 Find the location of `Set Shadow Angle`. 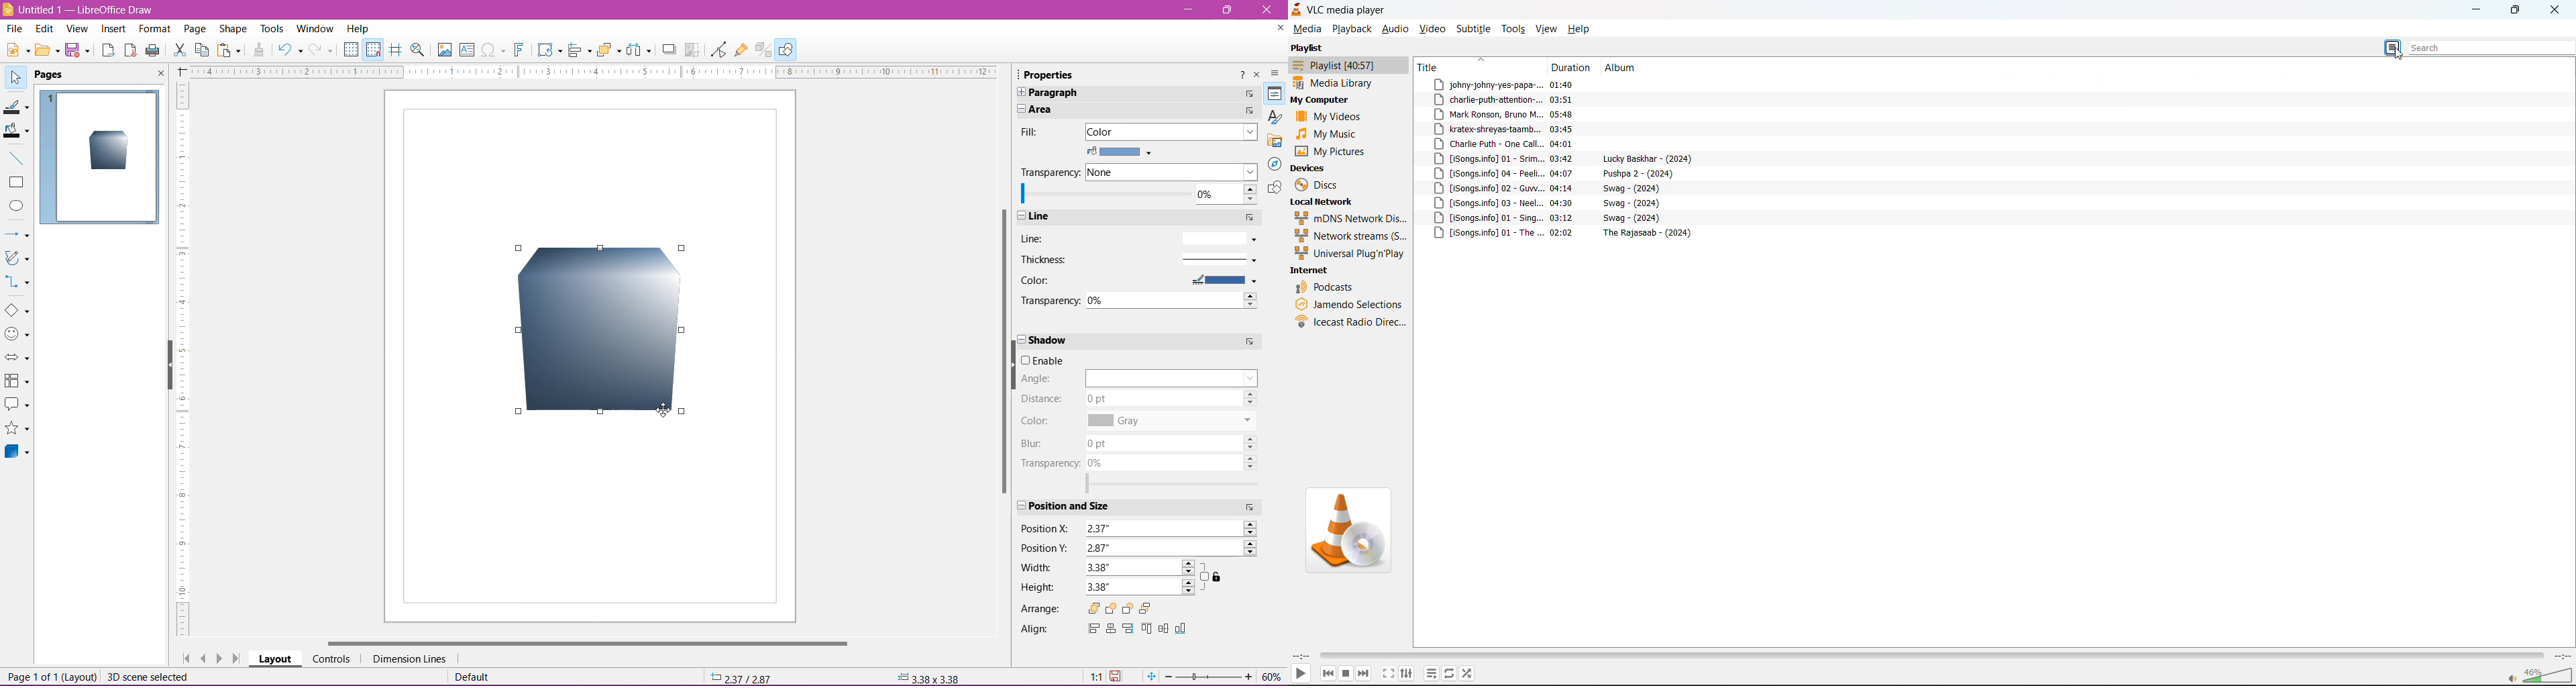

Set Shadow Angle is located at coordinates (1171, 377).